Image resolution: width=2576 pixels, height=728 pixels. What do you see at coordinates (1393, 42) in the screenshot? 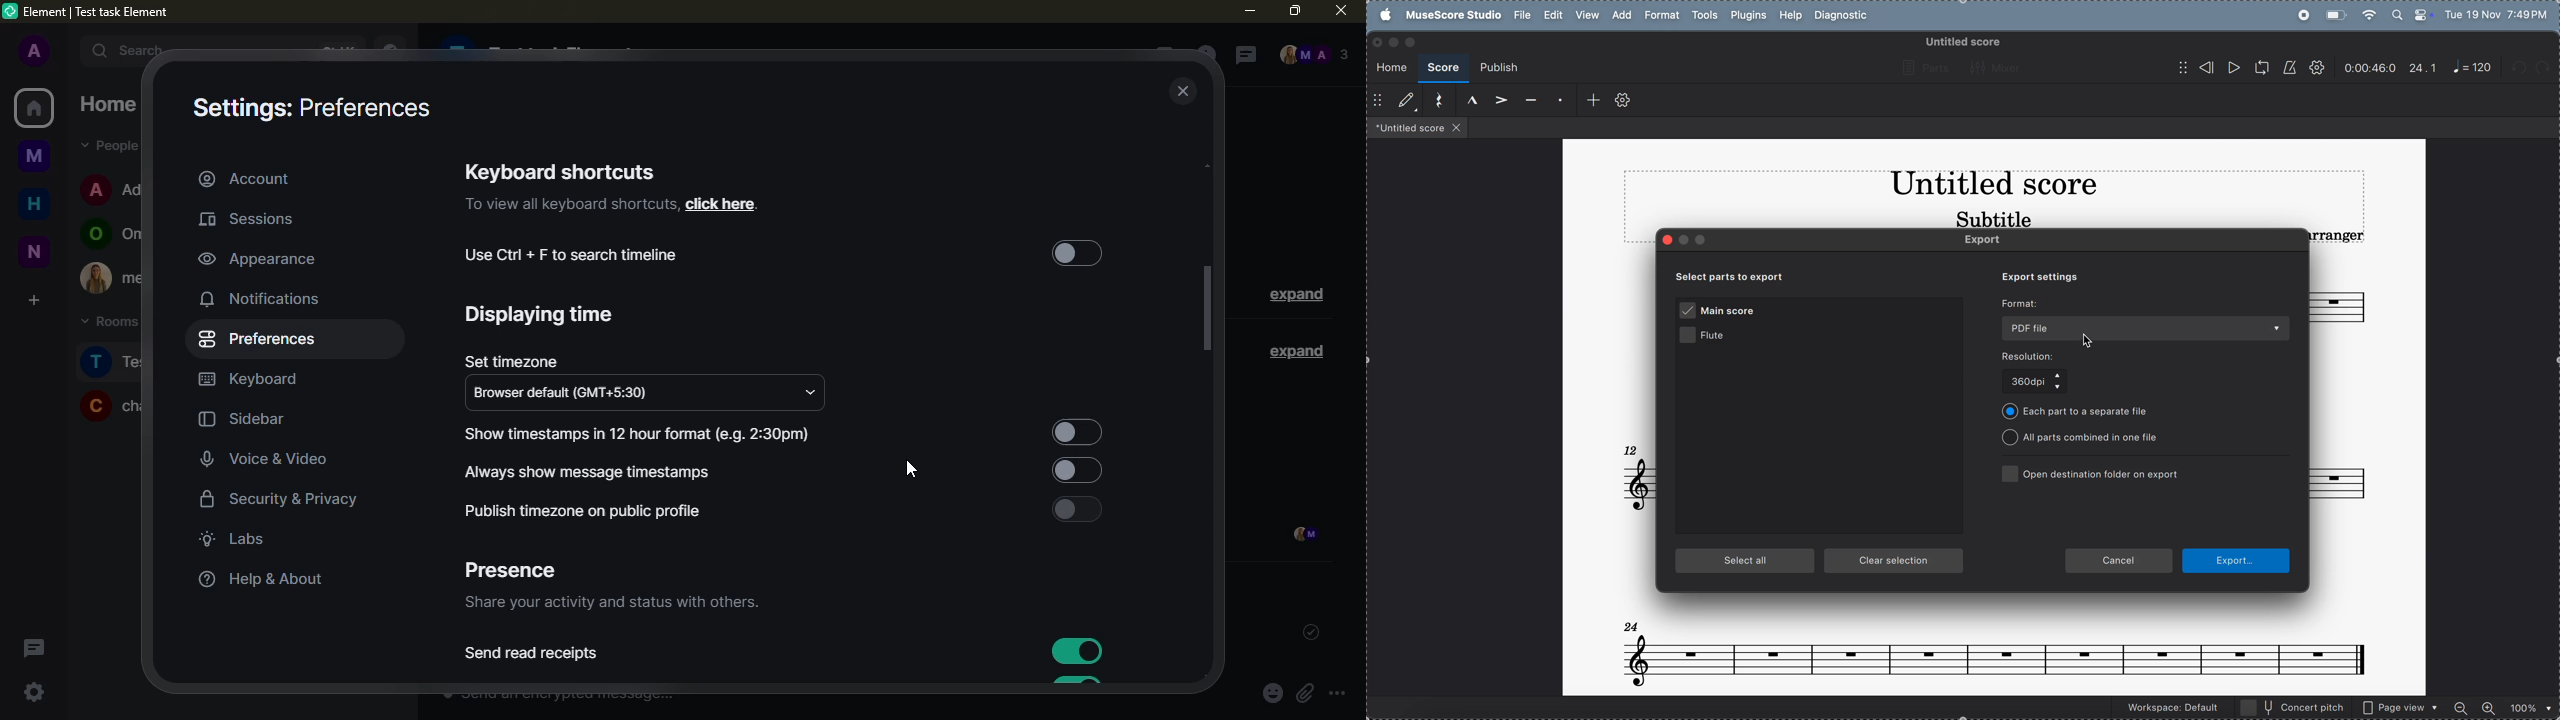
I see `minimize` at bounding box center [1393, 42].